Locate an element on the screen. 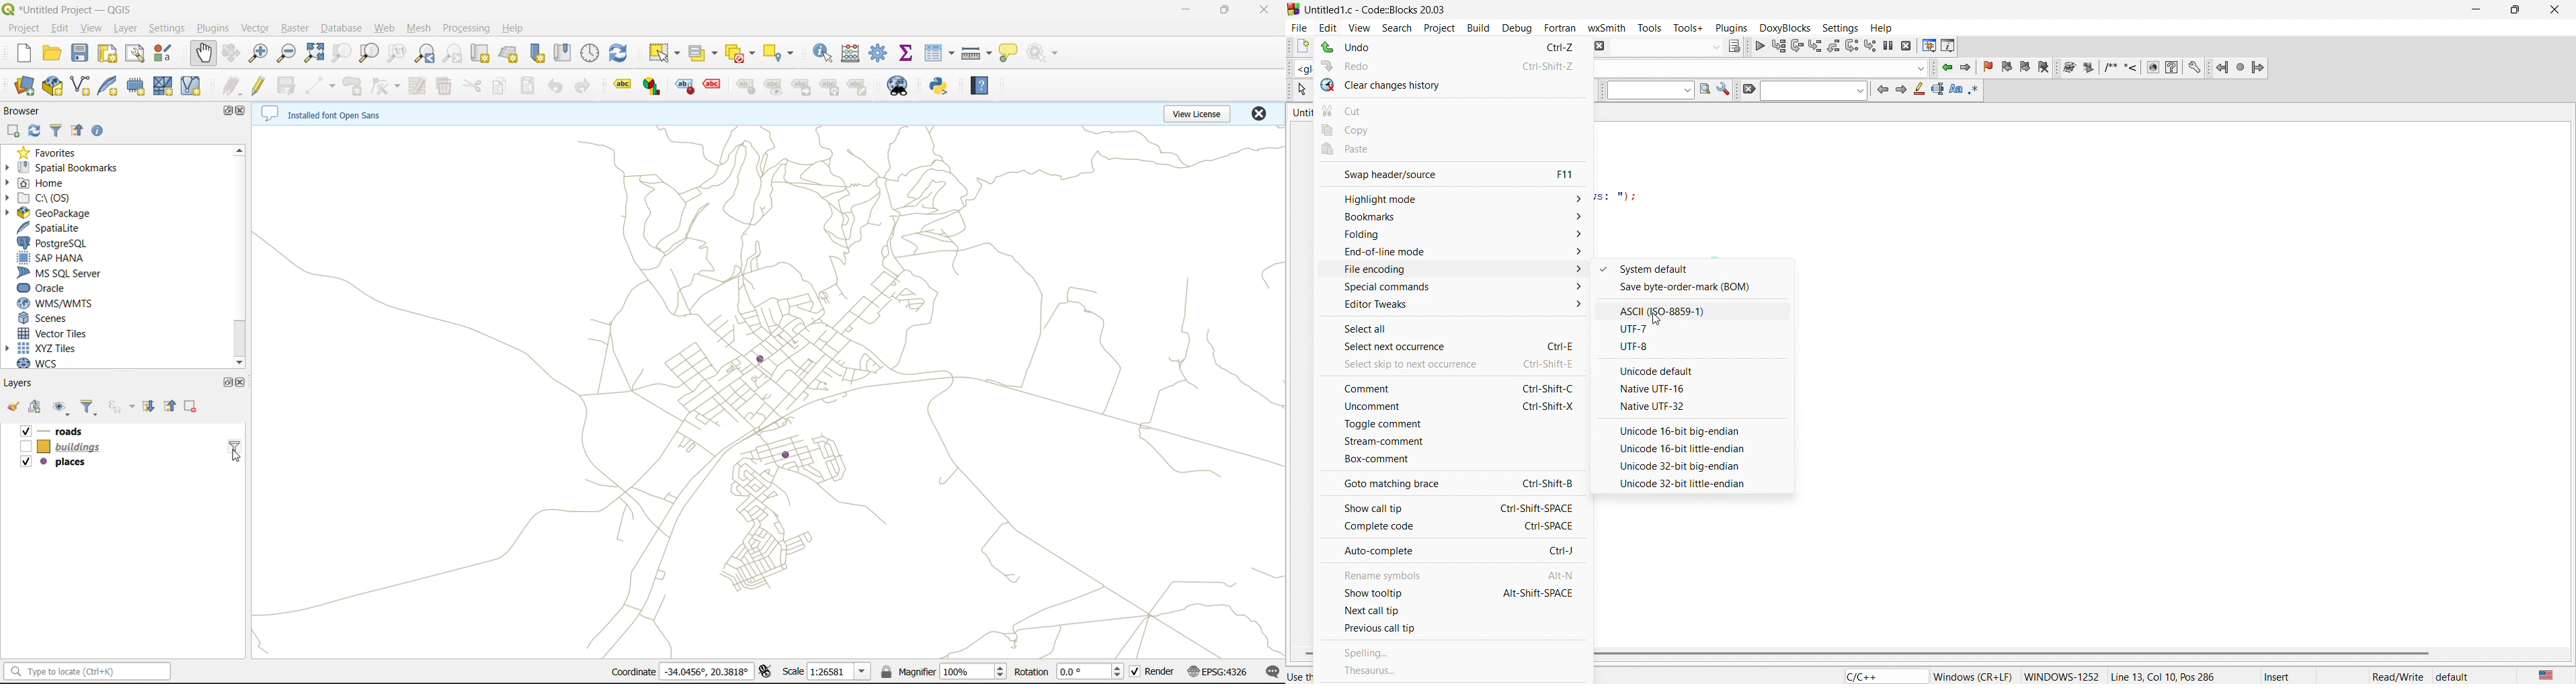  new 3d map view is located at coordinates (512, 56).